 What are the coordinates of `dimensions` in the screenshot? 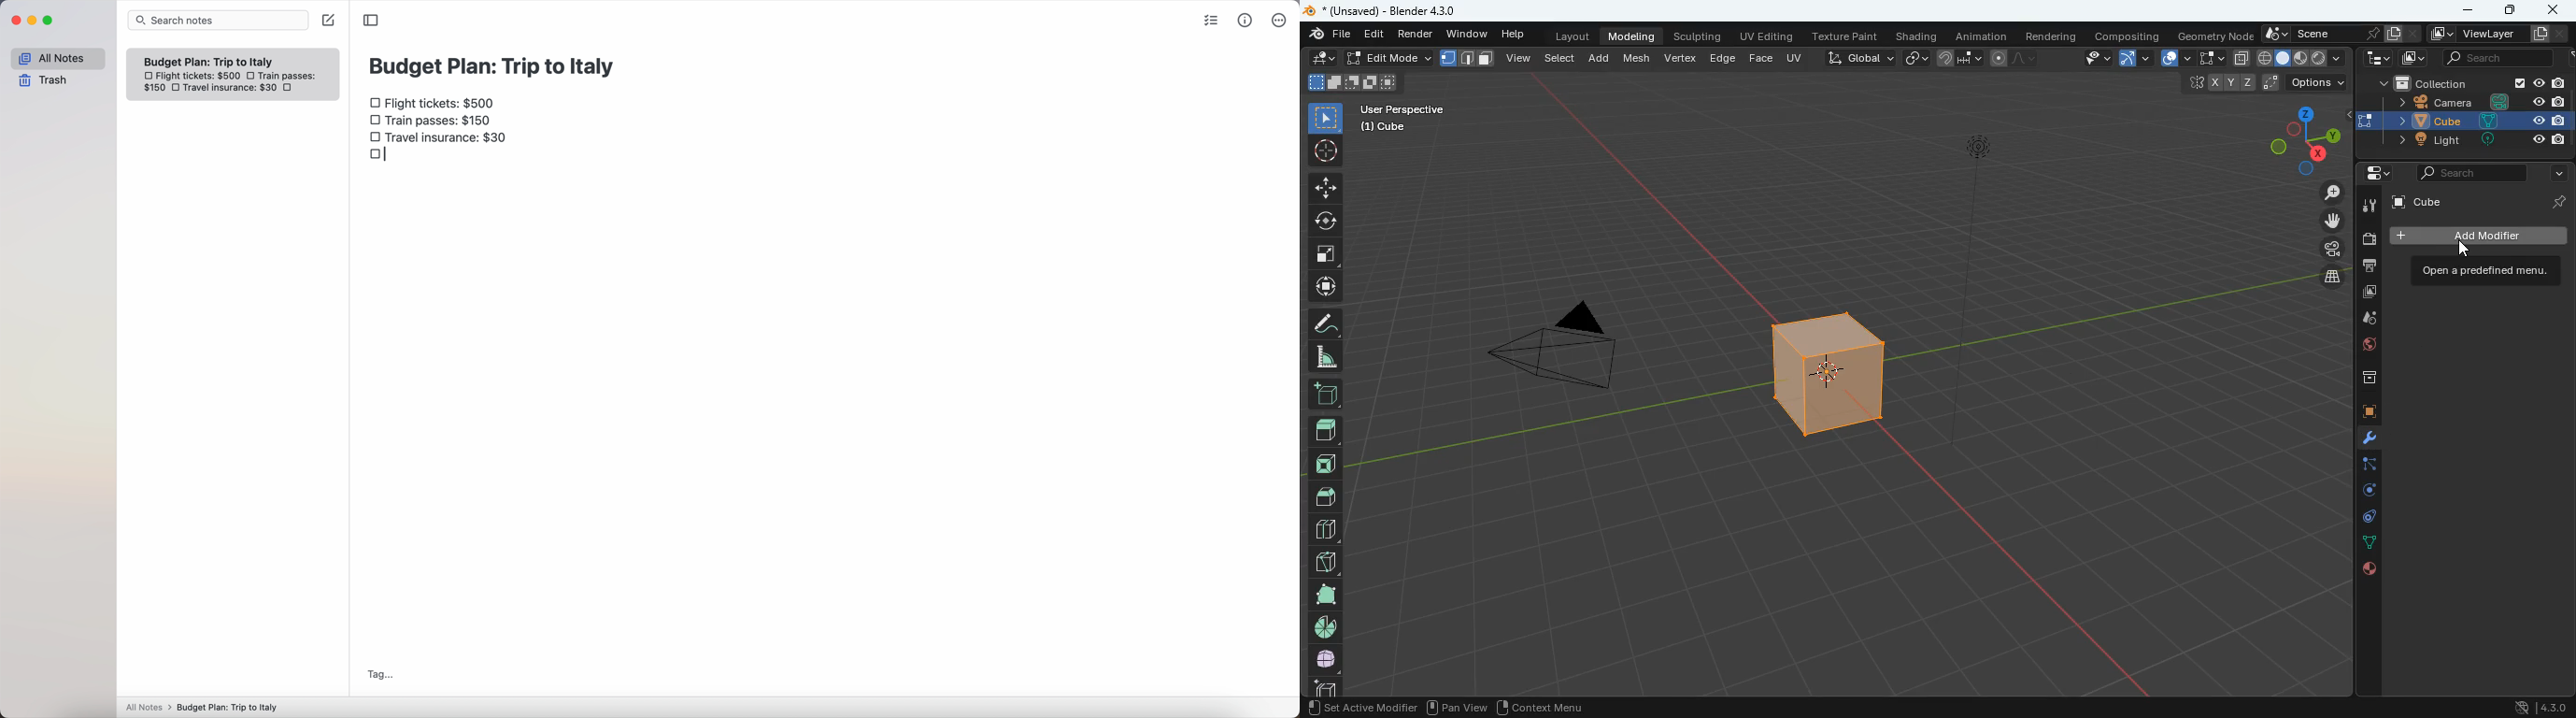 It's located at (2293, 139).